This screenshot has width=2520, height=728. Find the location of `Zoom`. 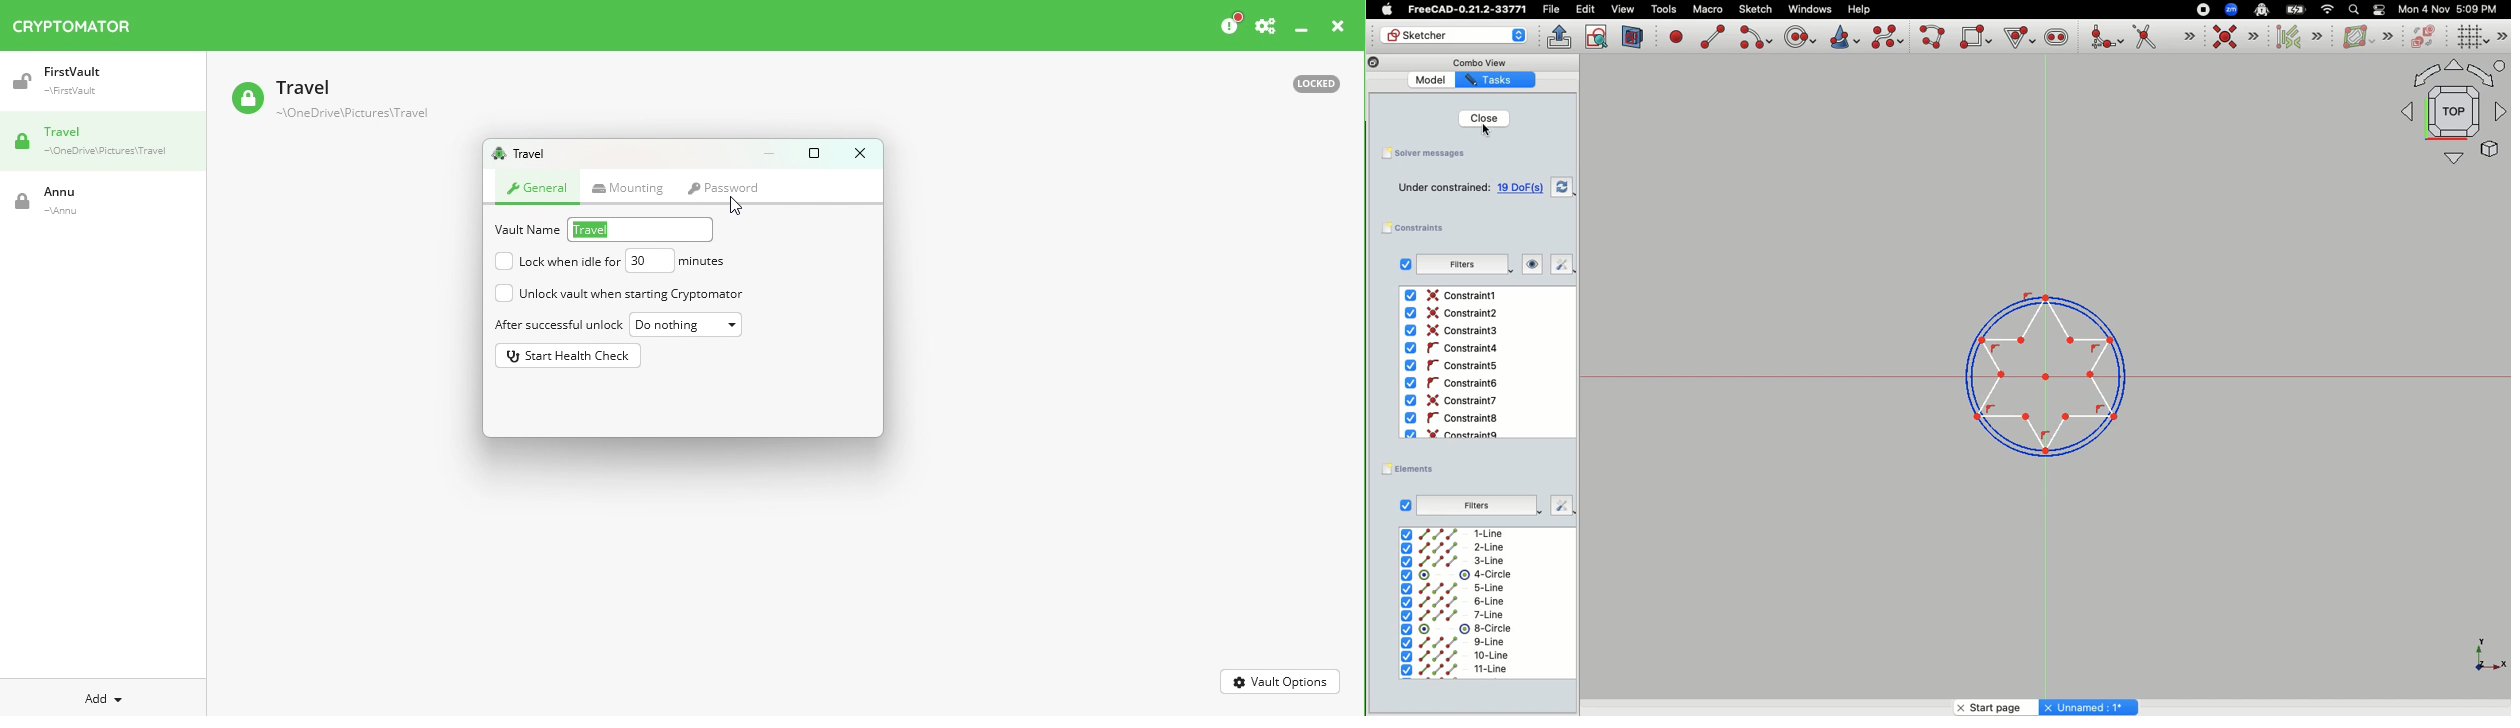

Zoom is located at coordinates (2232, 10).